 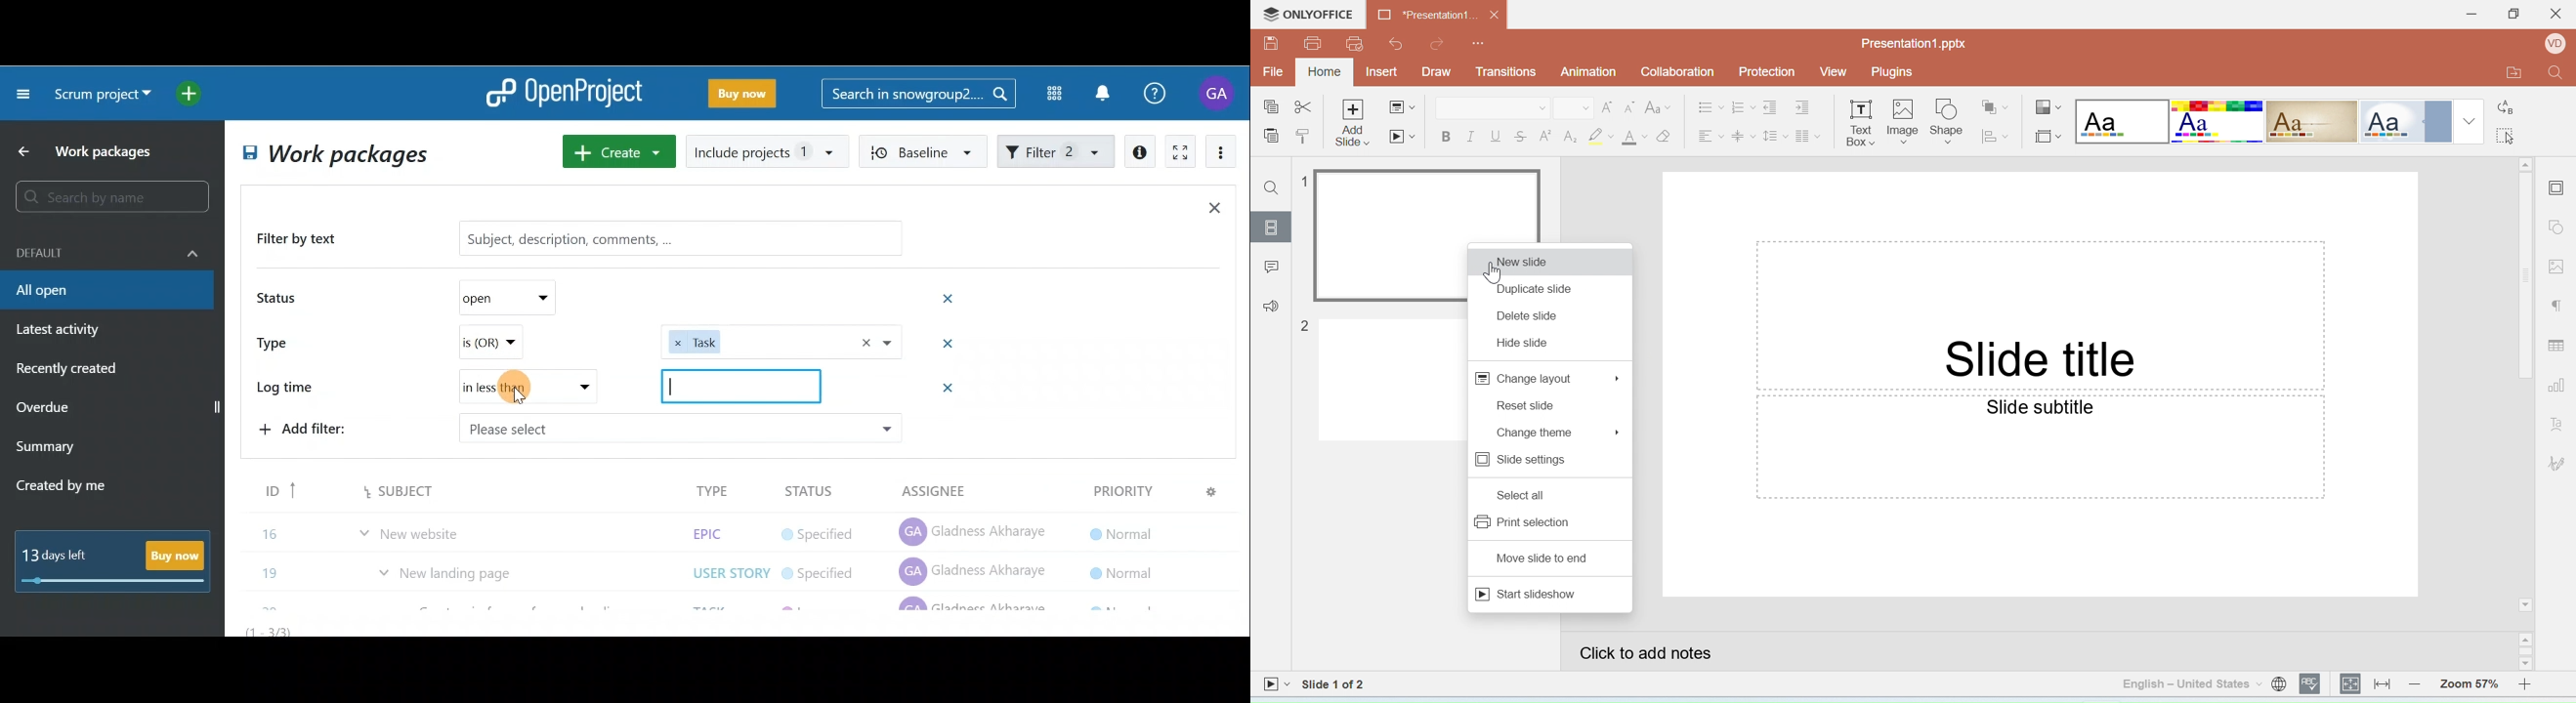 What do you see at coordinates (1570, 137) in the screenshot?
I see `Subscript` at bounding box center [1570, 137].